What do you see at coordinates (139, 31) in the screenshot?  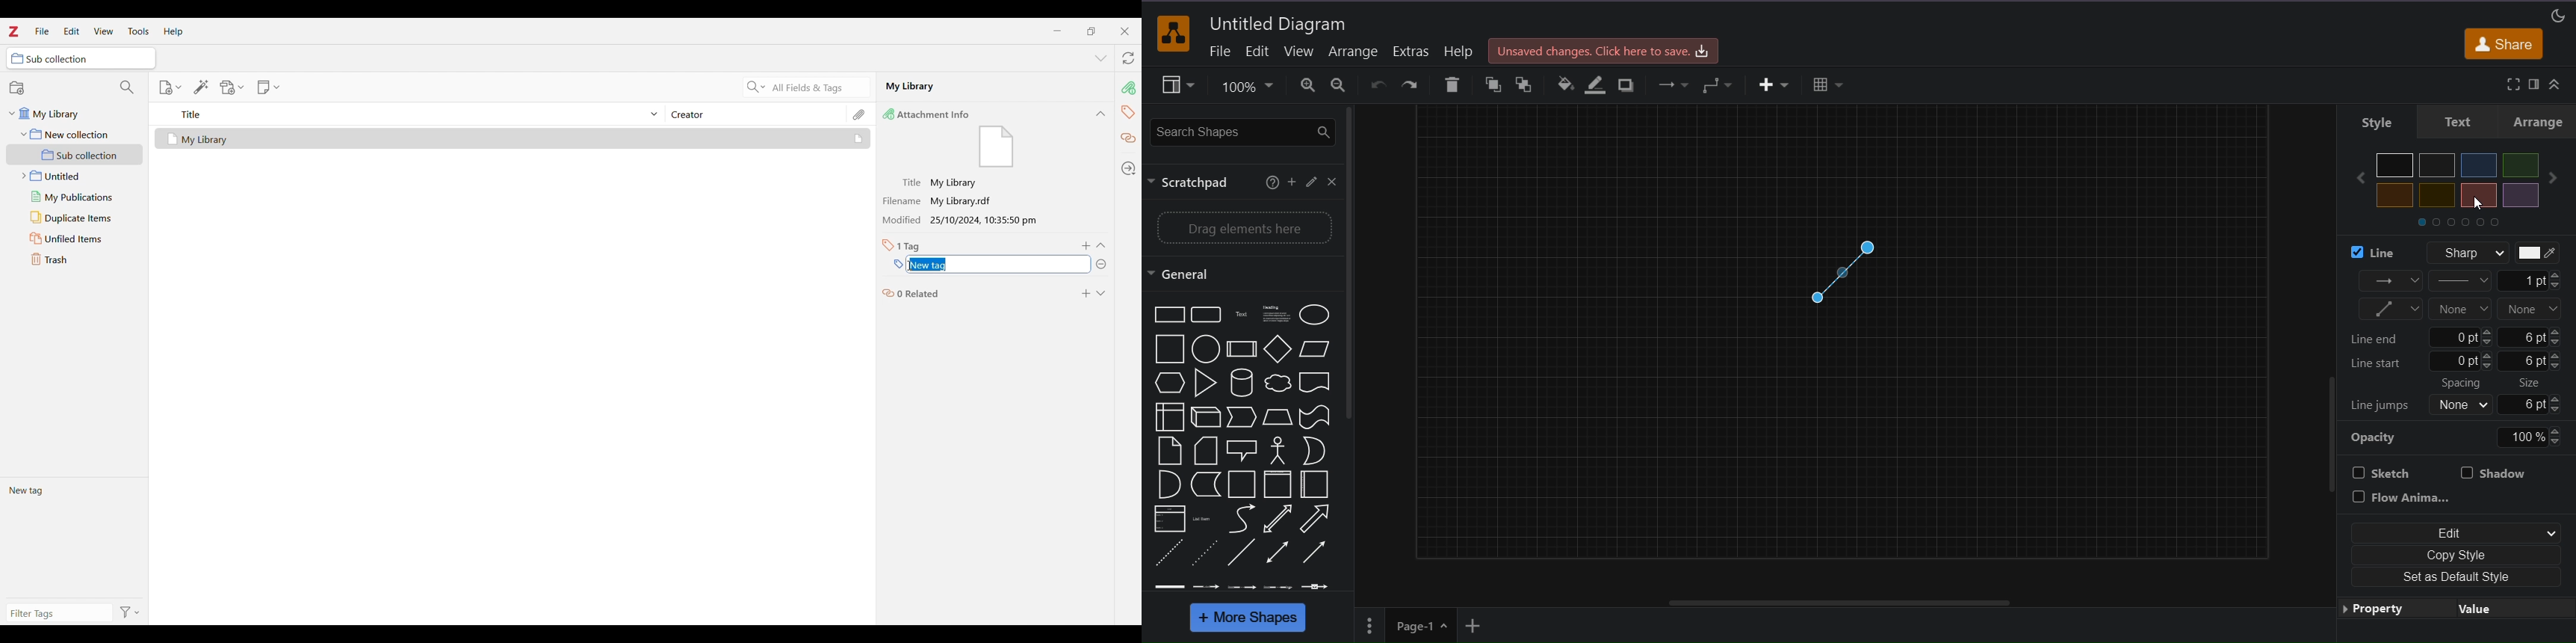 I see `Tools menu` at bounding box center [139, 31].